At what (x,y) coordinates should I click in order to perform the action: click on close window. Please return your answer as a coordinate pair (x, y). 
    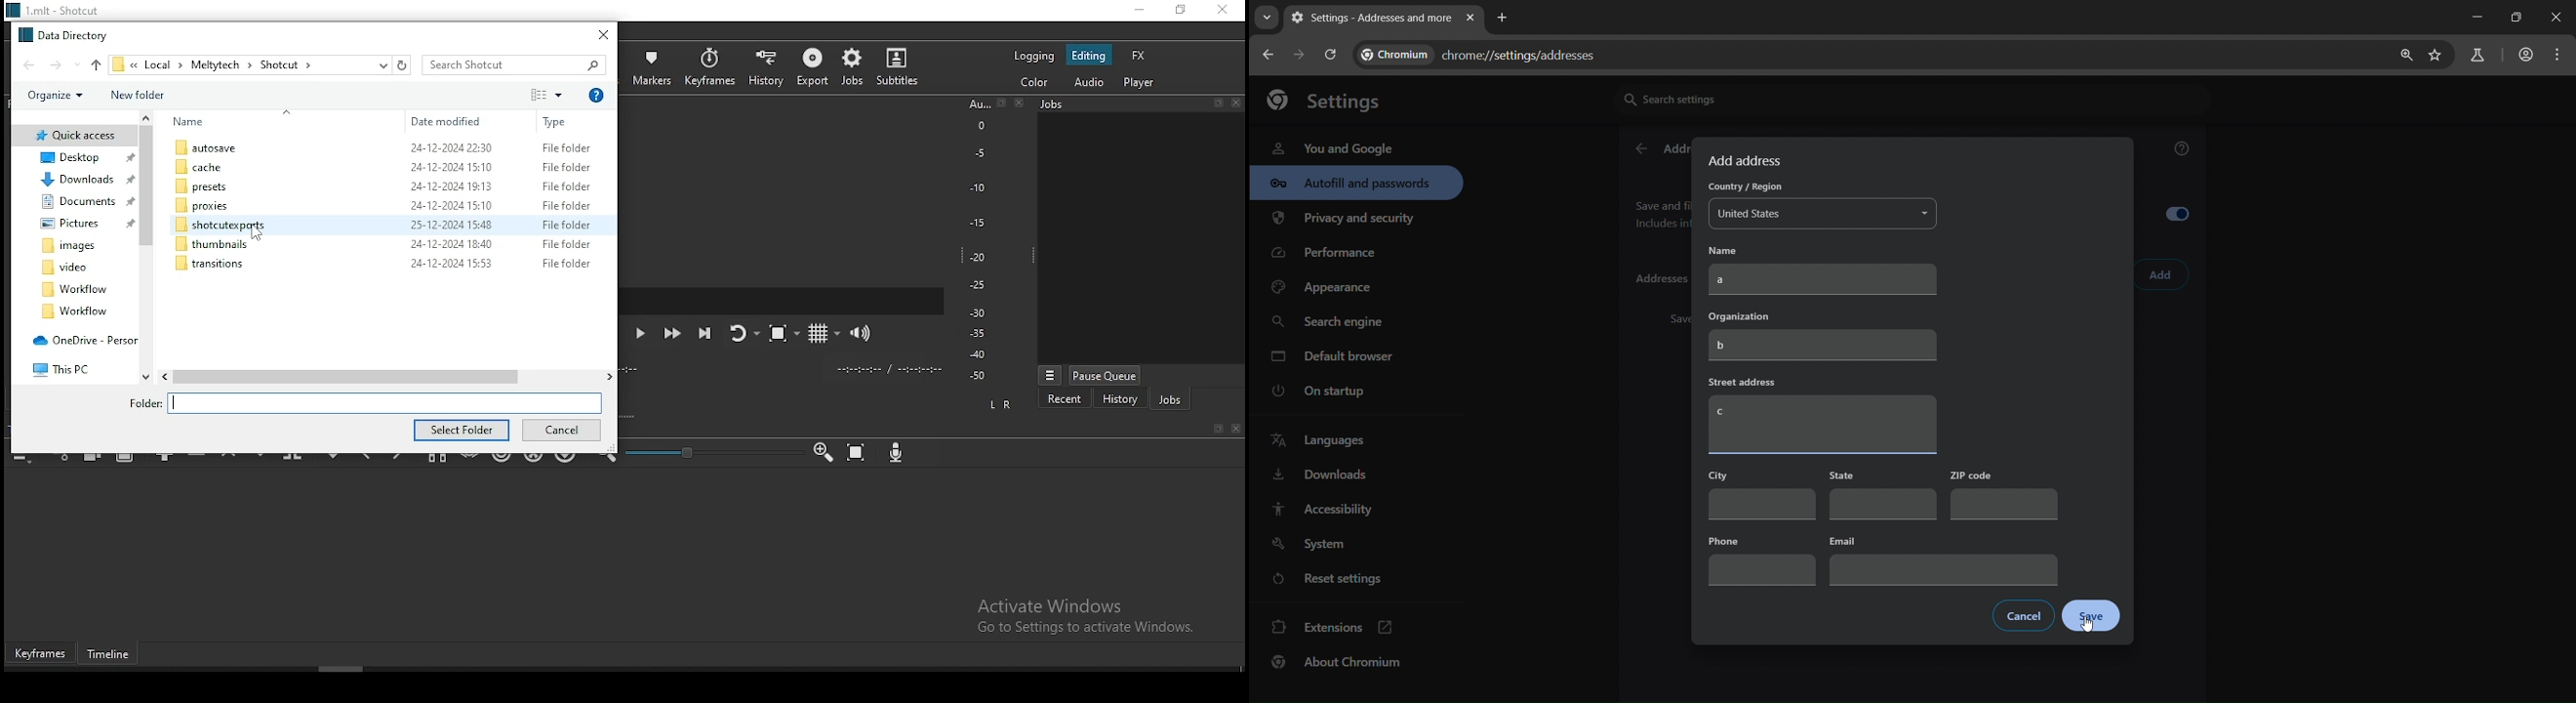
    Looking at the image, I should click on (605, 34).